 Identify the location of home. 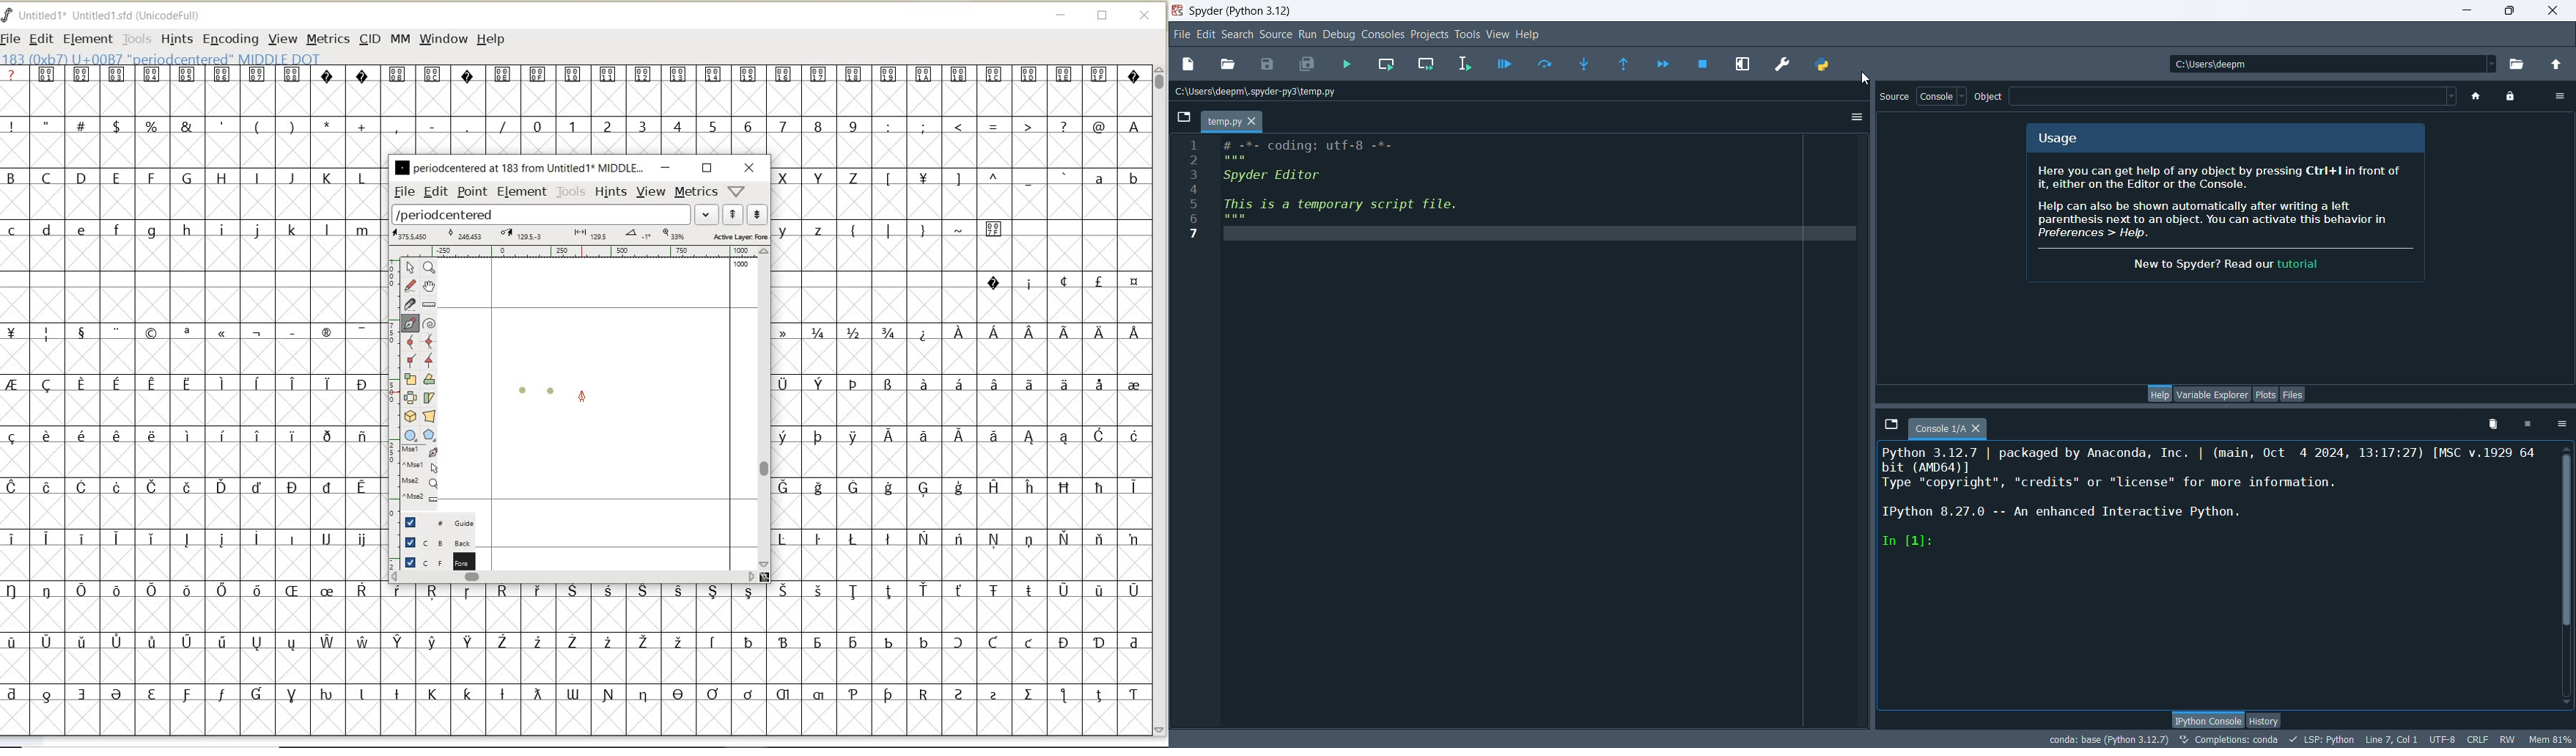
(2476, 98).